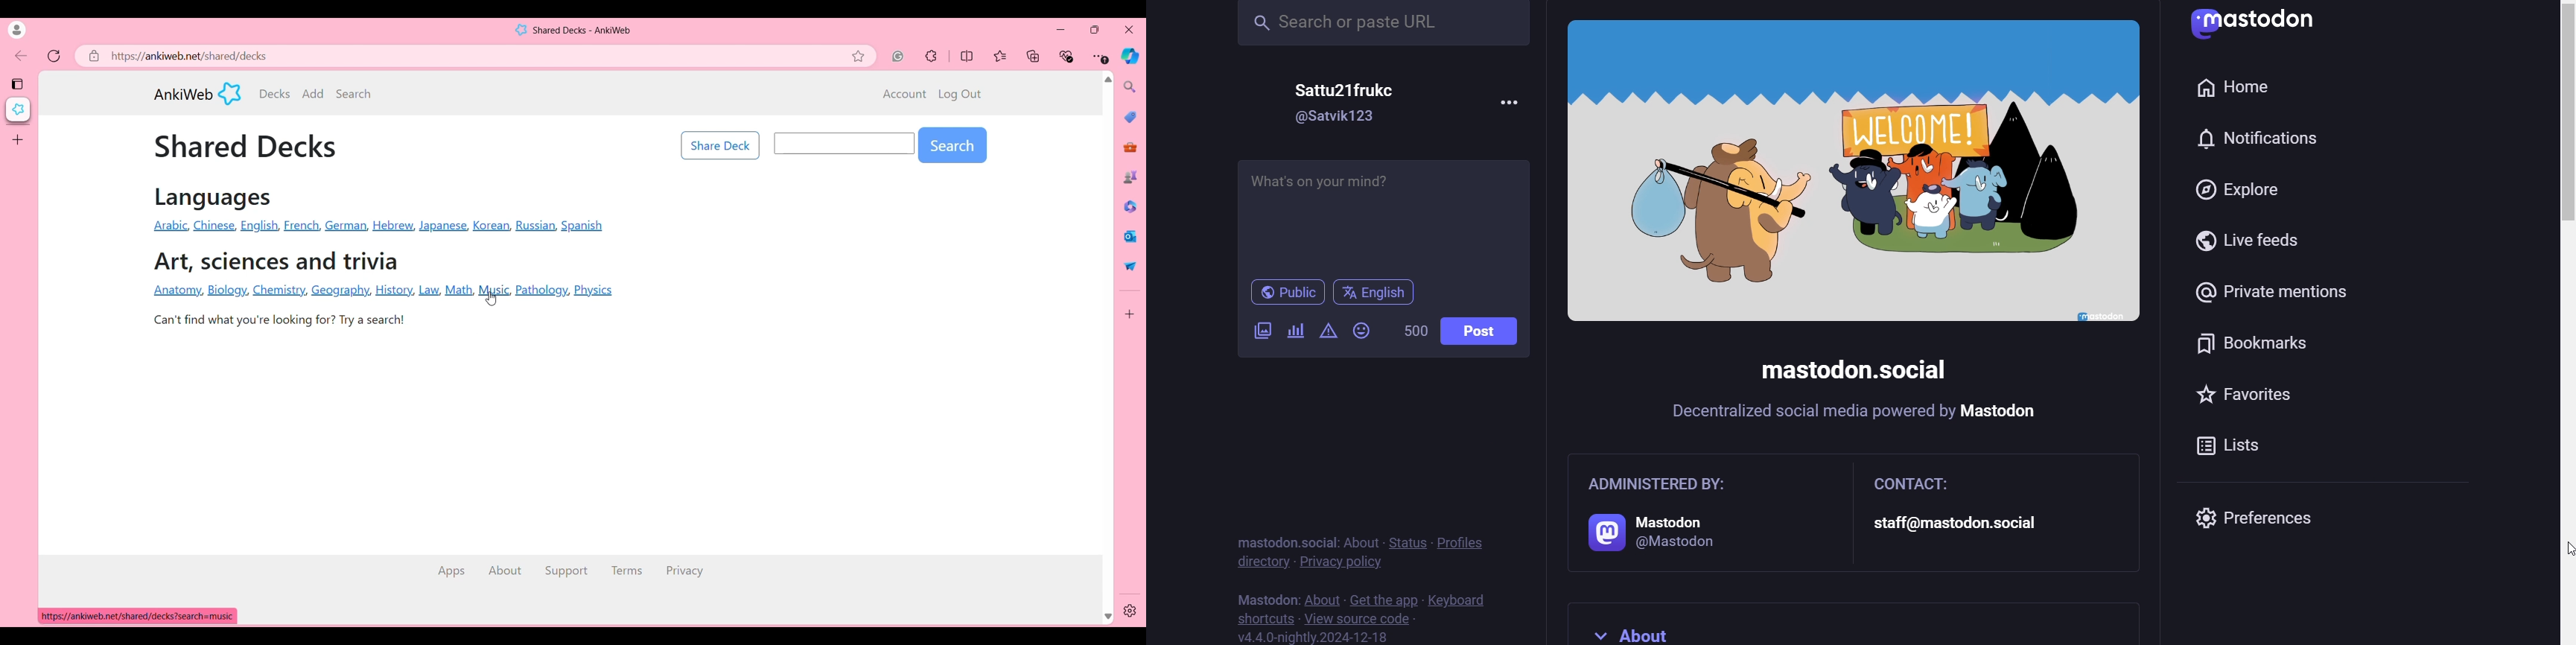  I want to click on German, so click(345, 225).